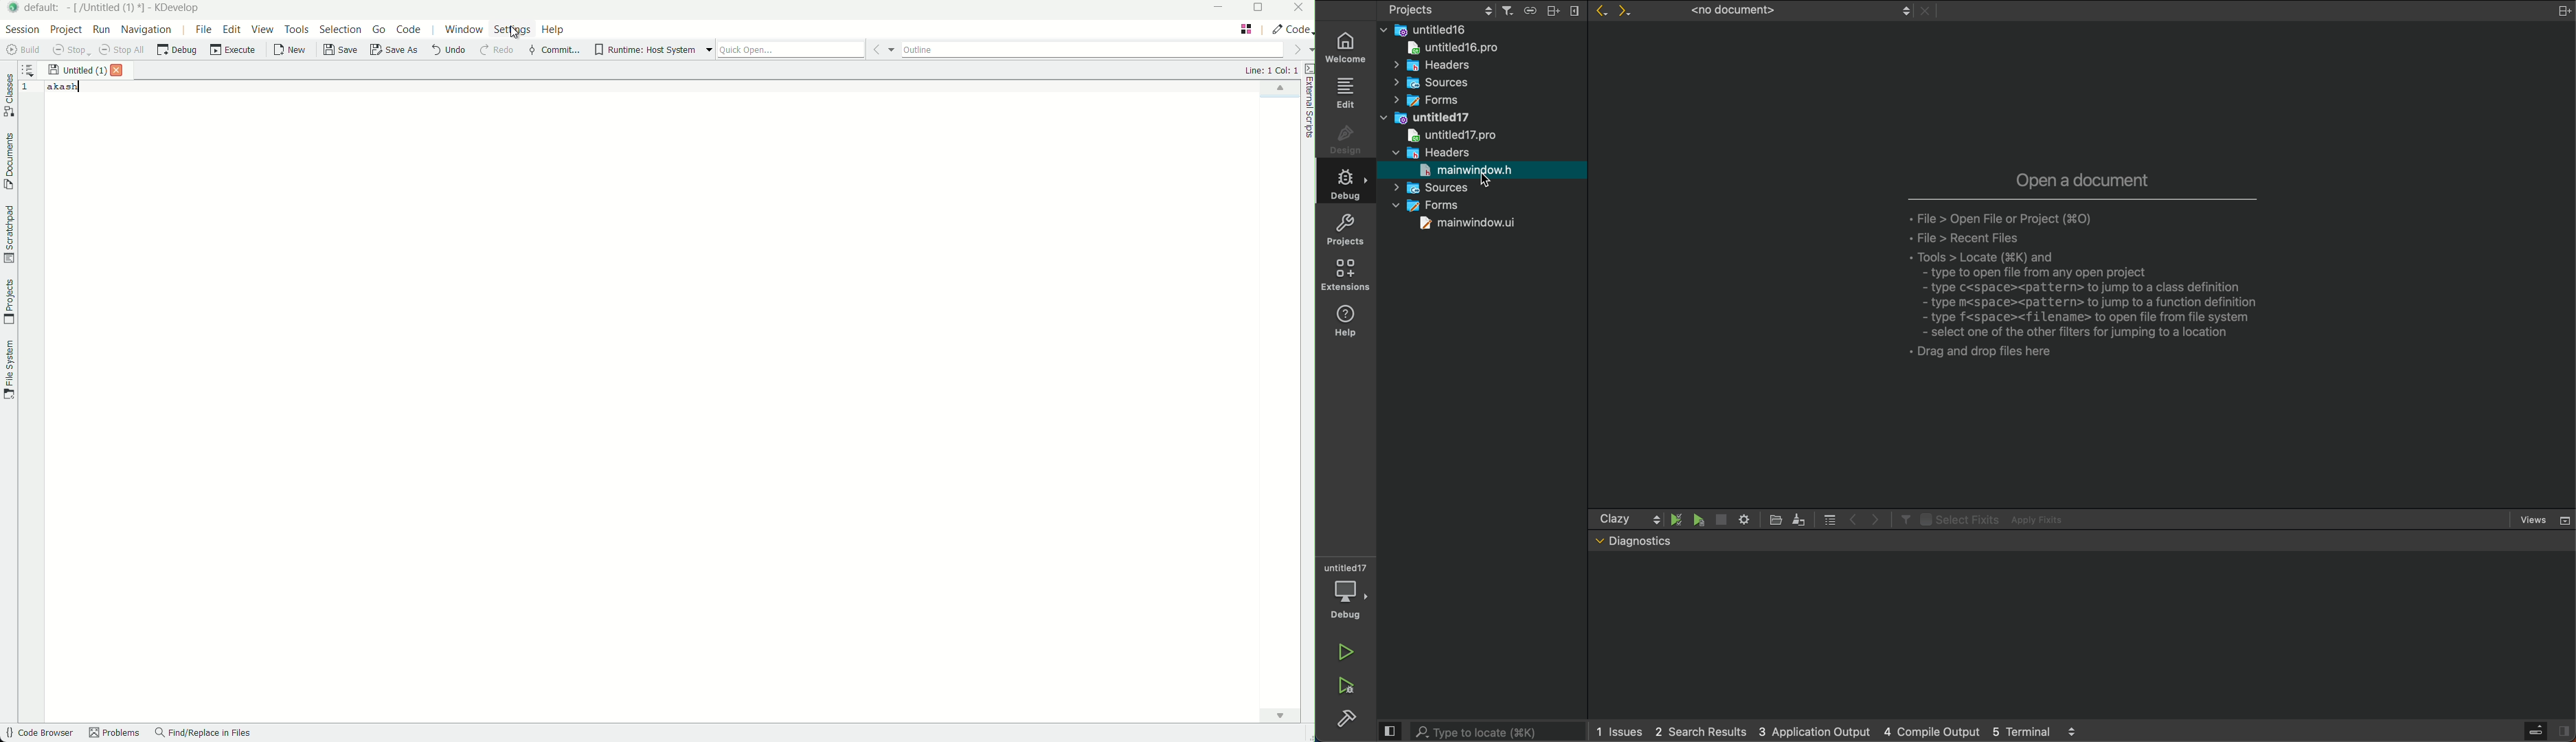  Describe the element at coordinates (2021, 730) in the screenshot. I see `5 Terminal` at that location.